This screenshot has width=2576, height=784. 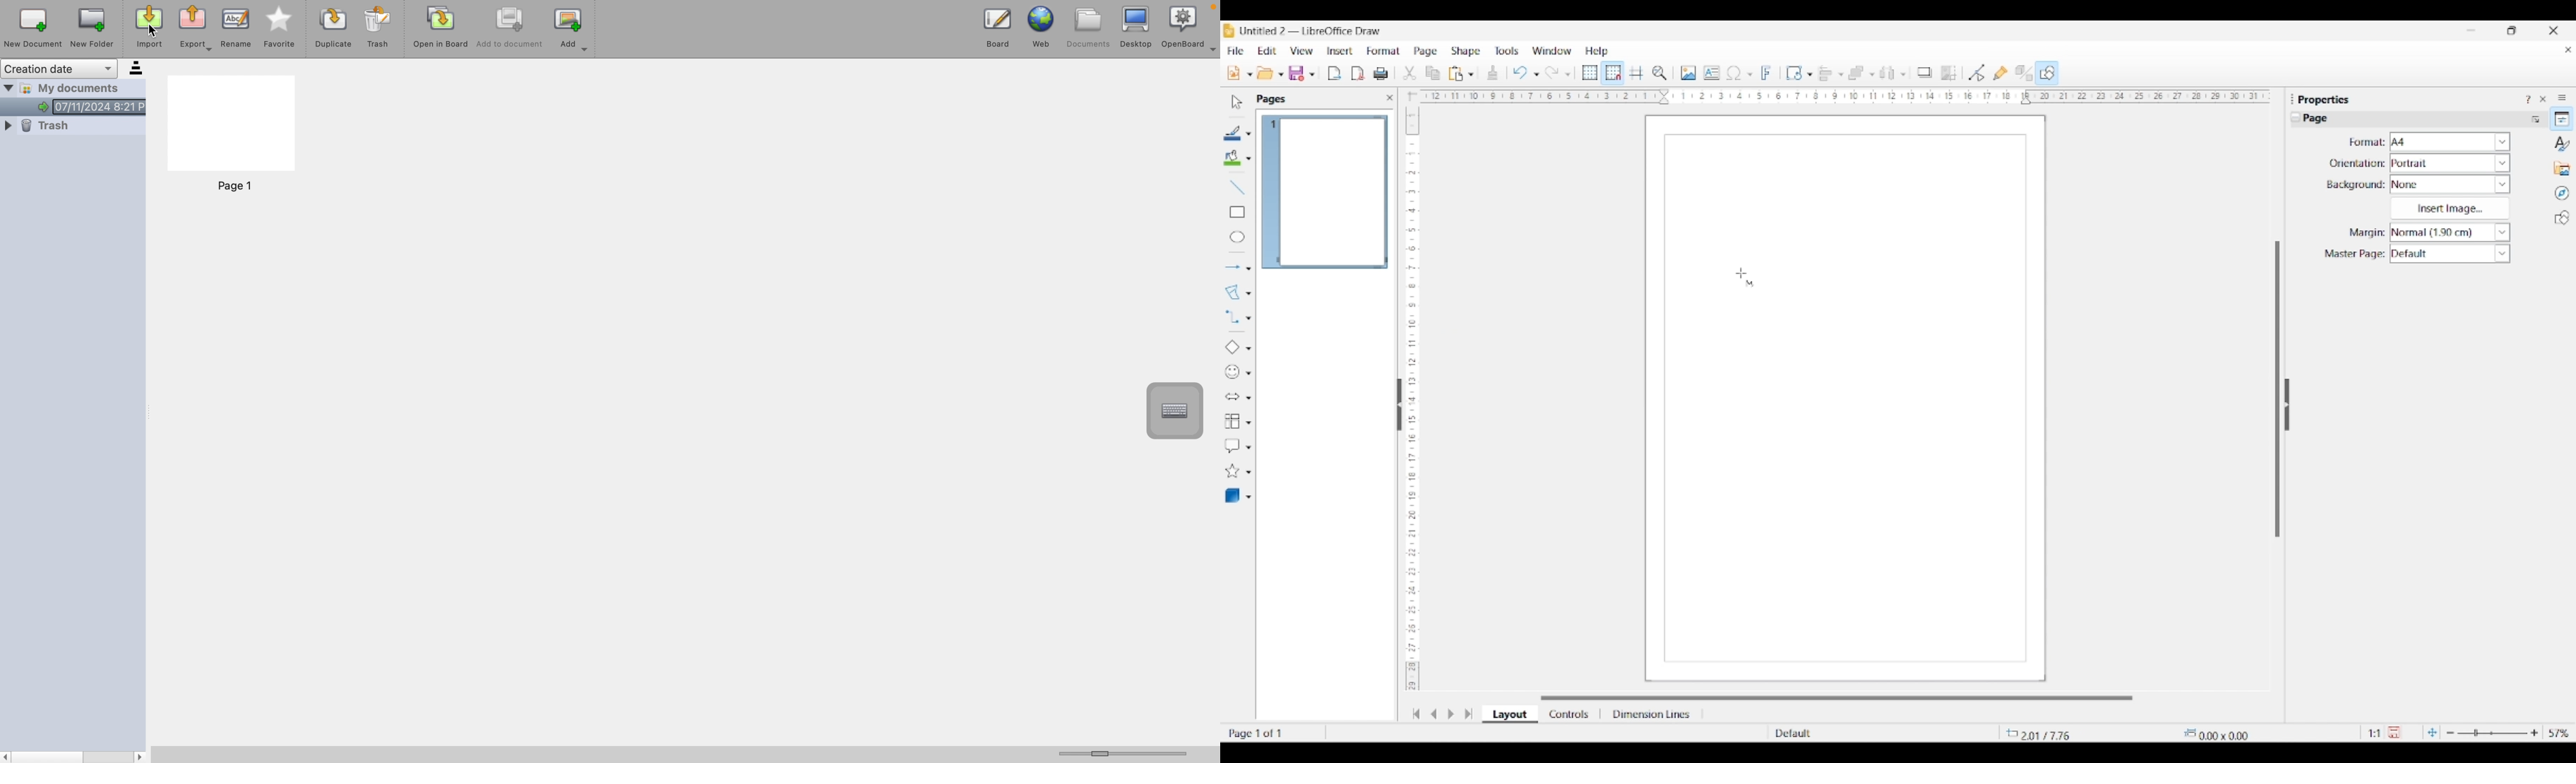 What do you see at coordinates (1248, 422) in the screenshot?
I see `Flowchart options` at bounding box center [1248, 422].